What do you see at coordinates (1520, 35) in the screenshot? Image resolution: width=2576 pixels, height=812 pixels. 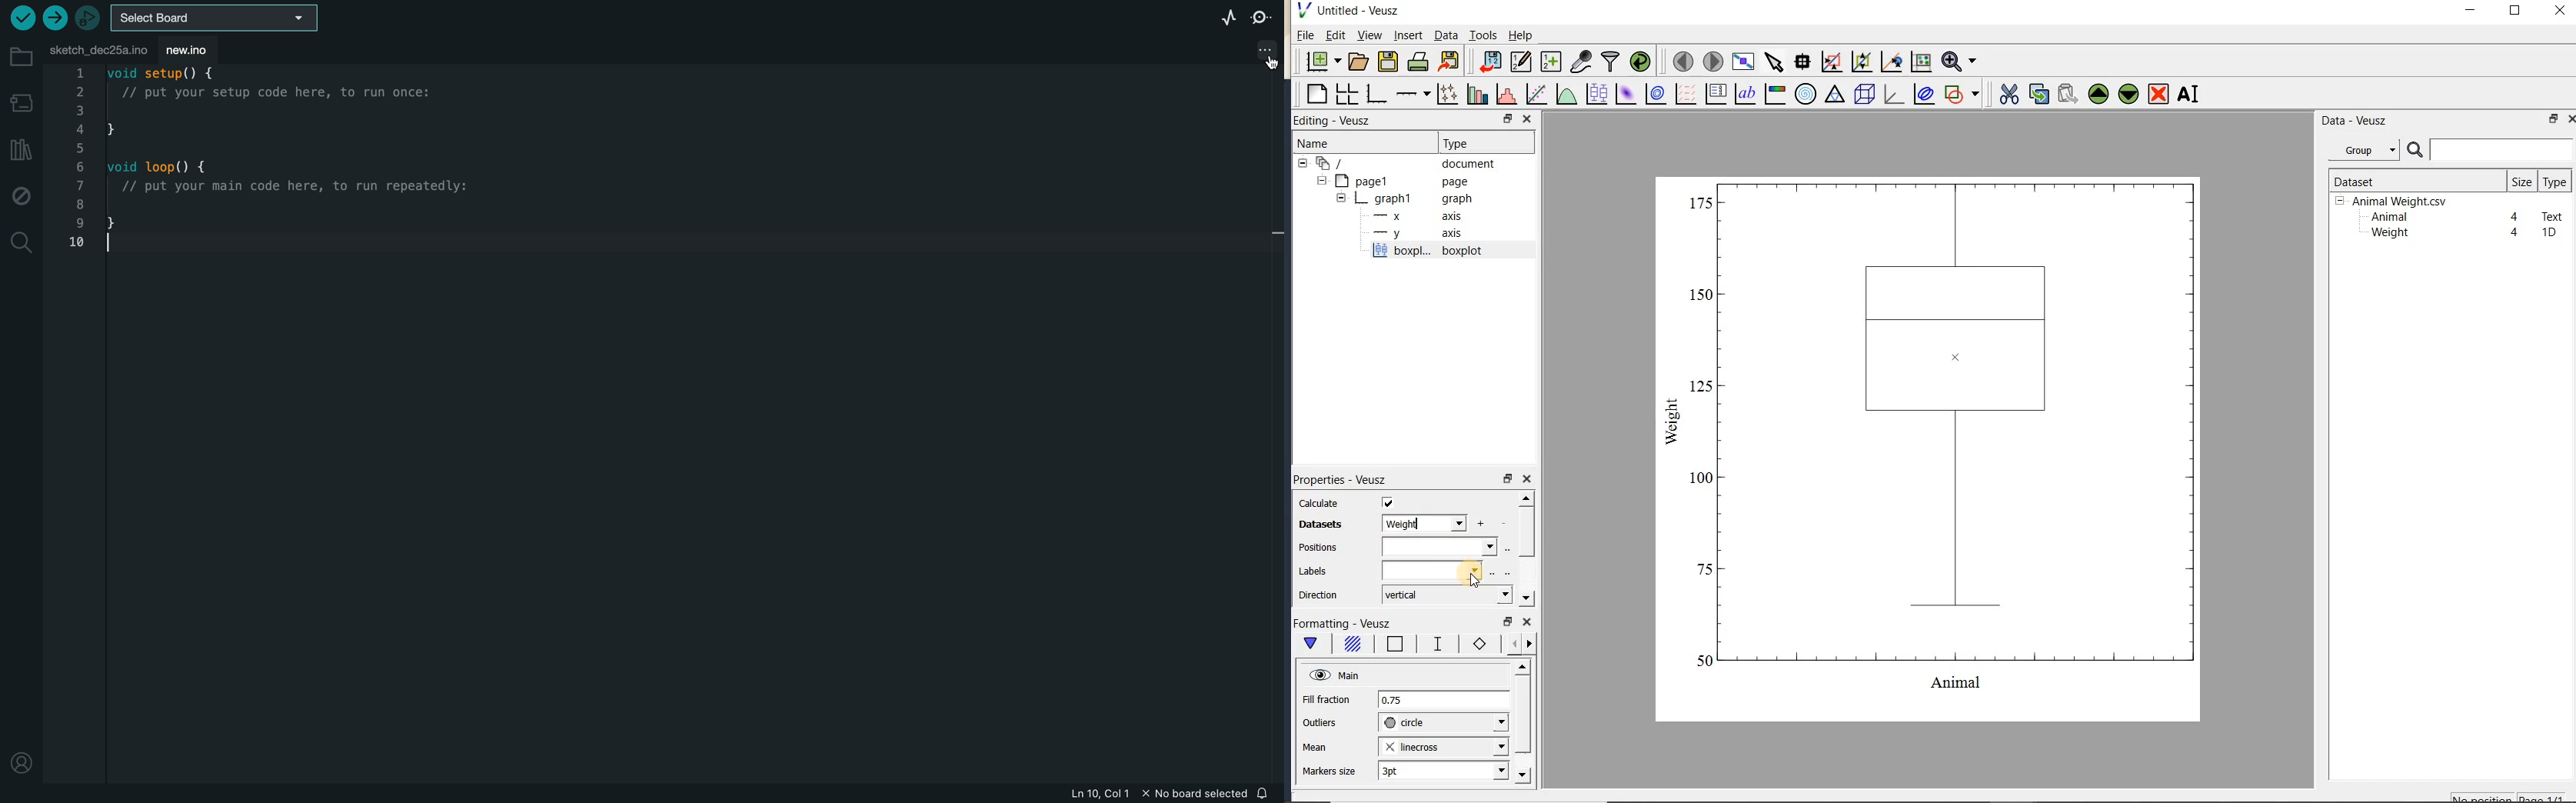 I see `Help` at bounding box center [1520, 35].